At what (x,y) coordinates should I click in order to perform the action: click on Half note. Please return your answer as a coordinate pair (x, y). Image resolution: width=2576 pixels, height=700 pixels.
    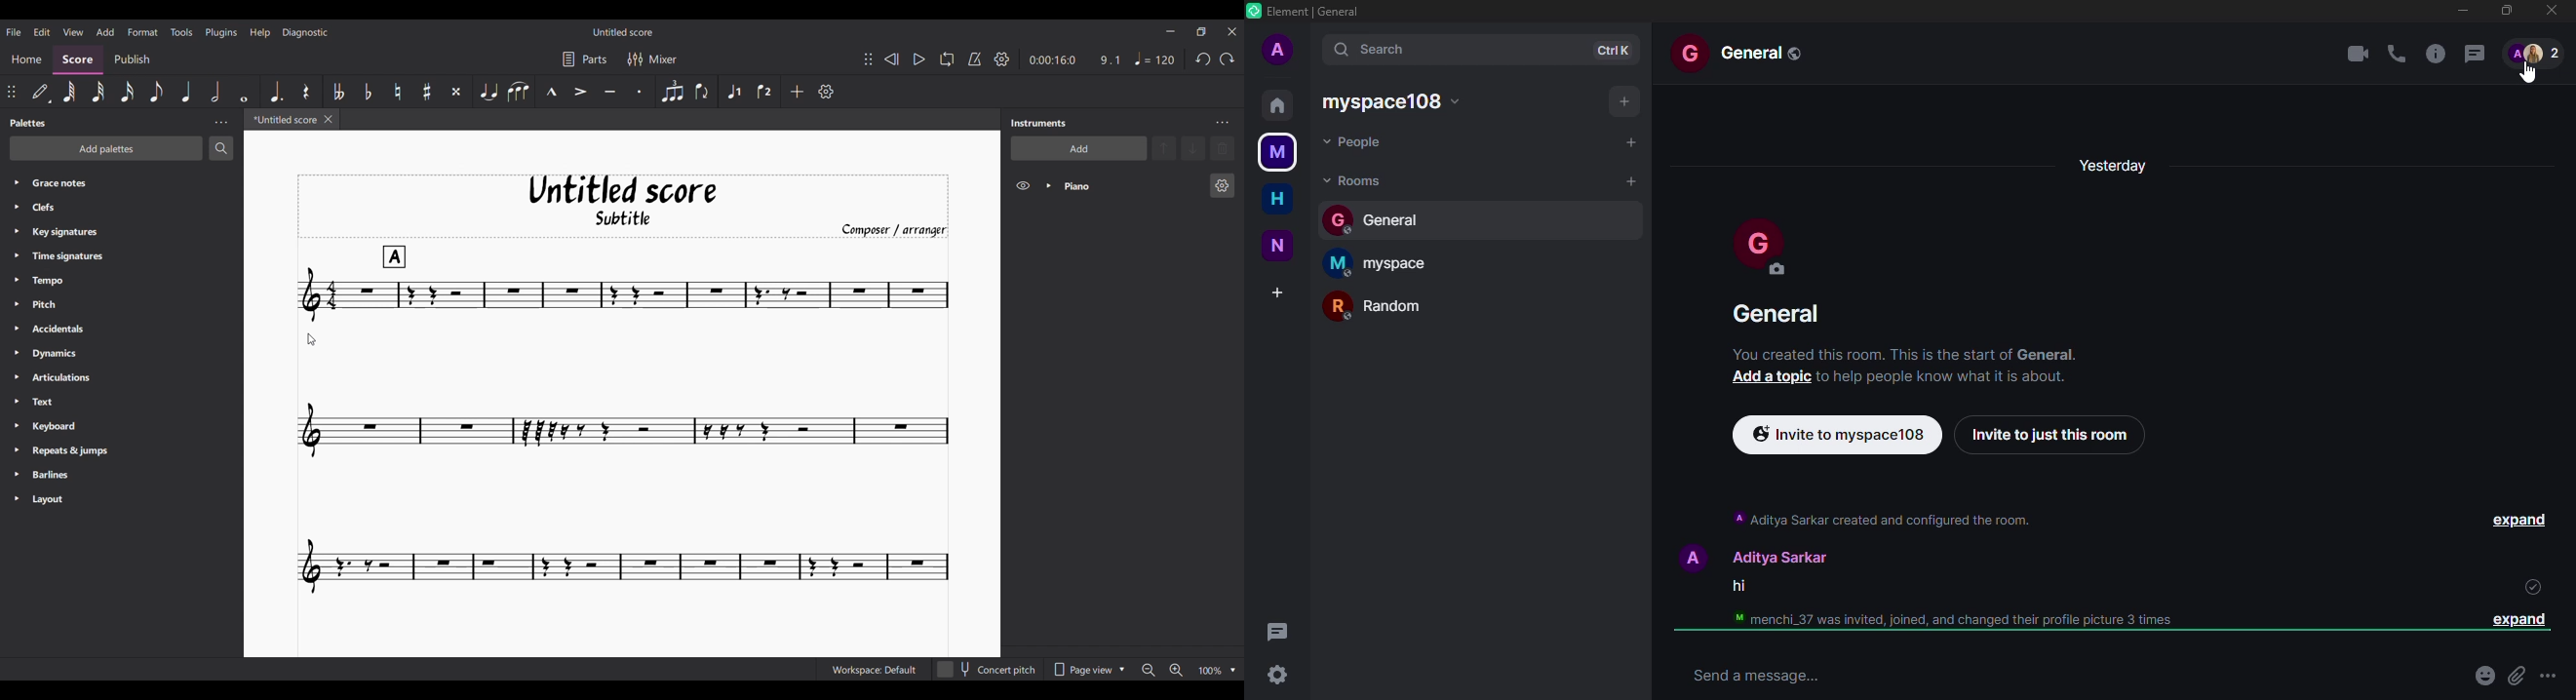
    Looking at the image, I should click on (215, 91).